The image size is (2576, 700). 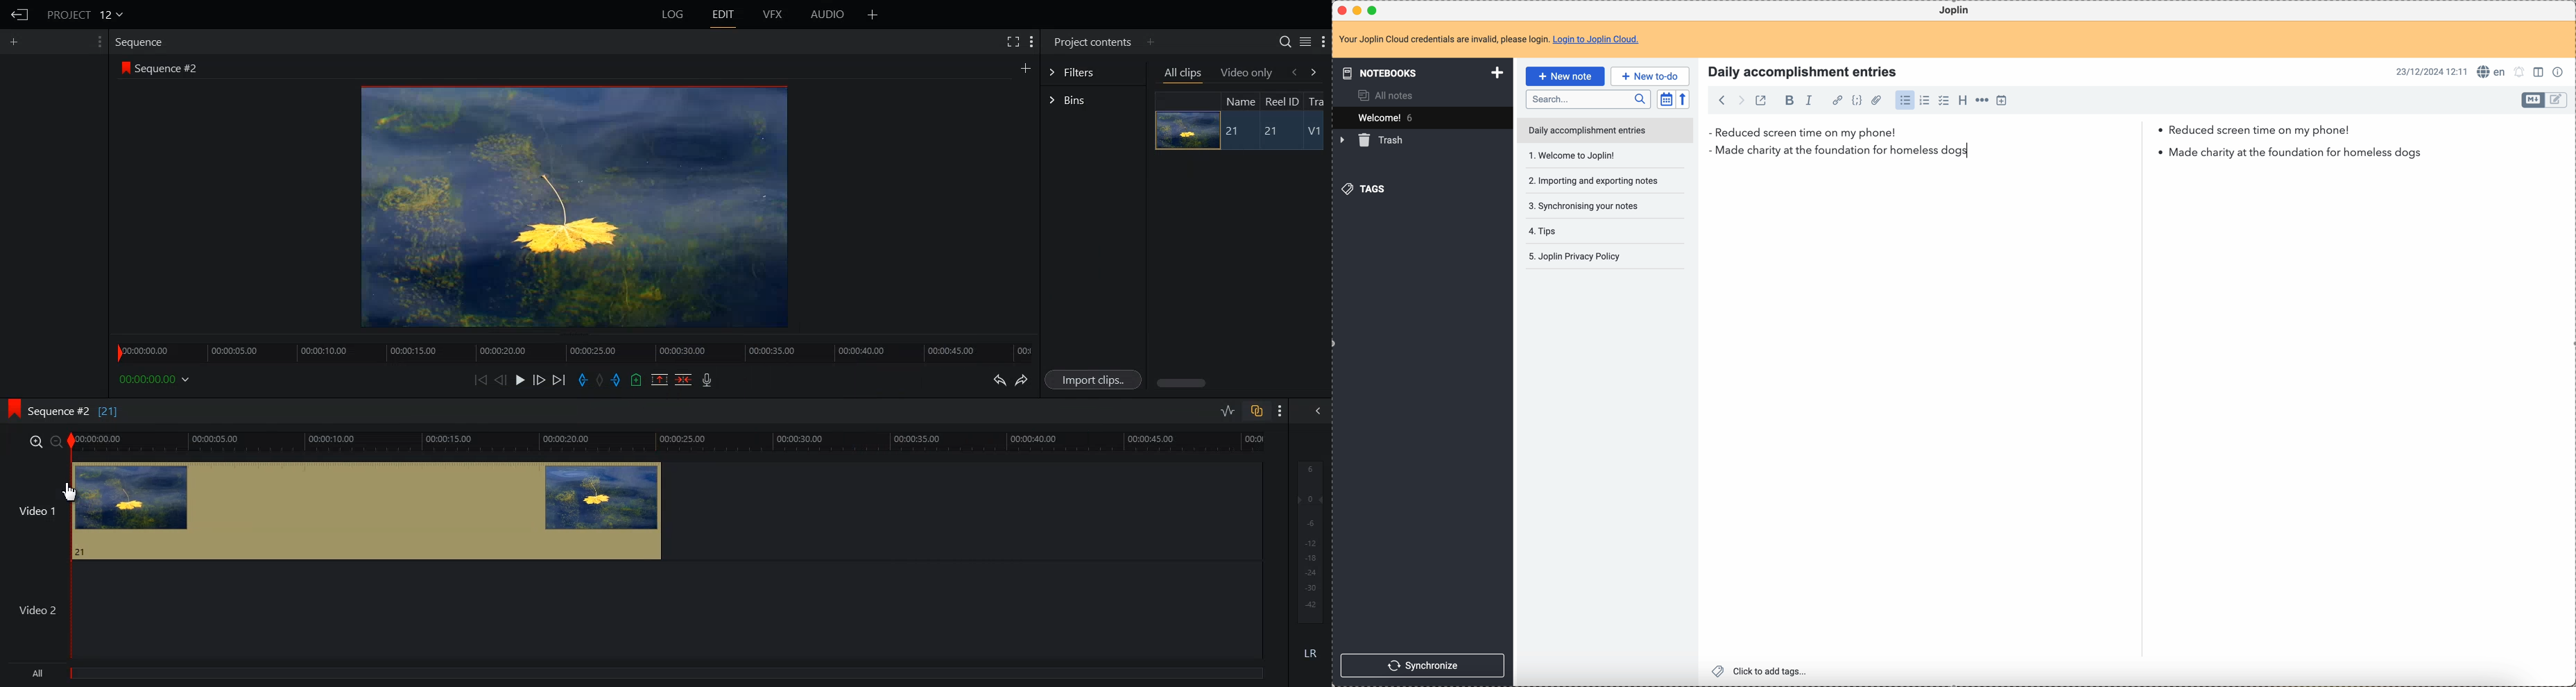 What do you see at coordinates (1373, 10) in the screenshot?
I see `maximize` at bounding box center [1373, 10].